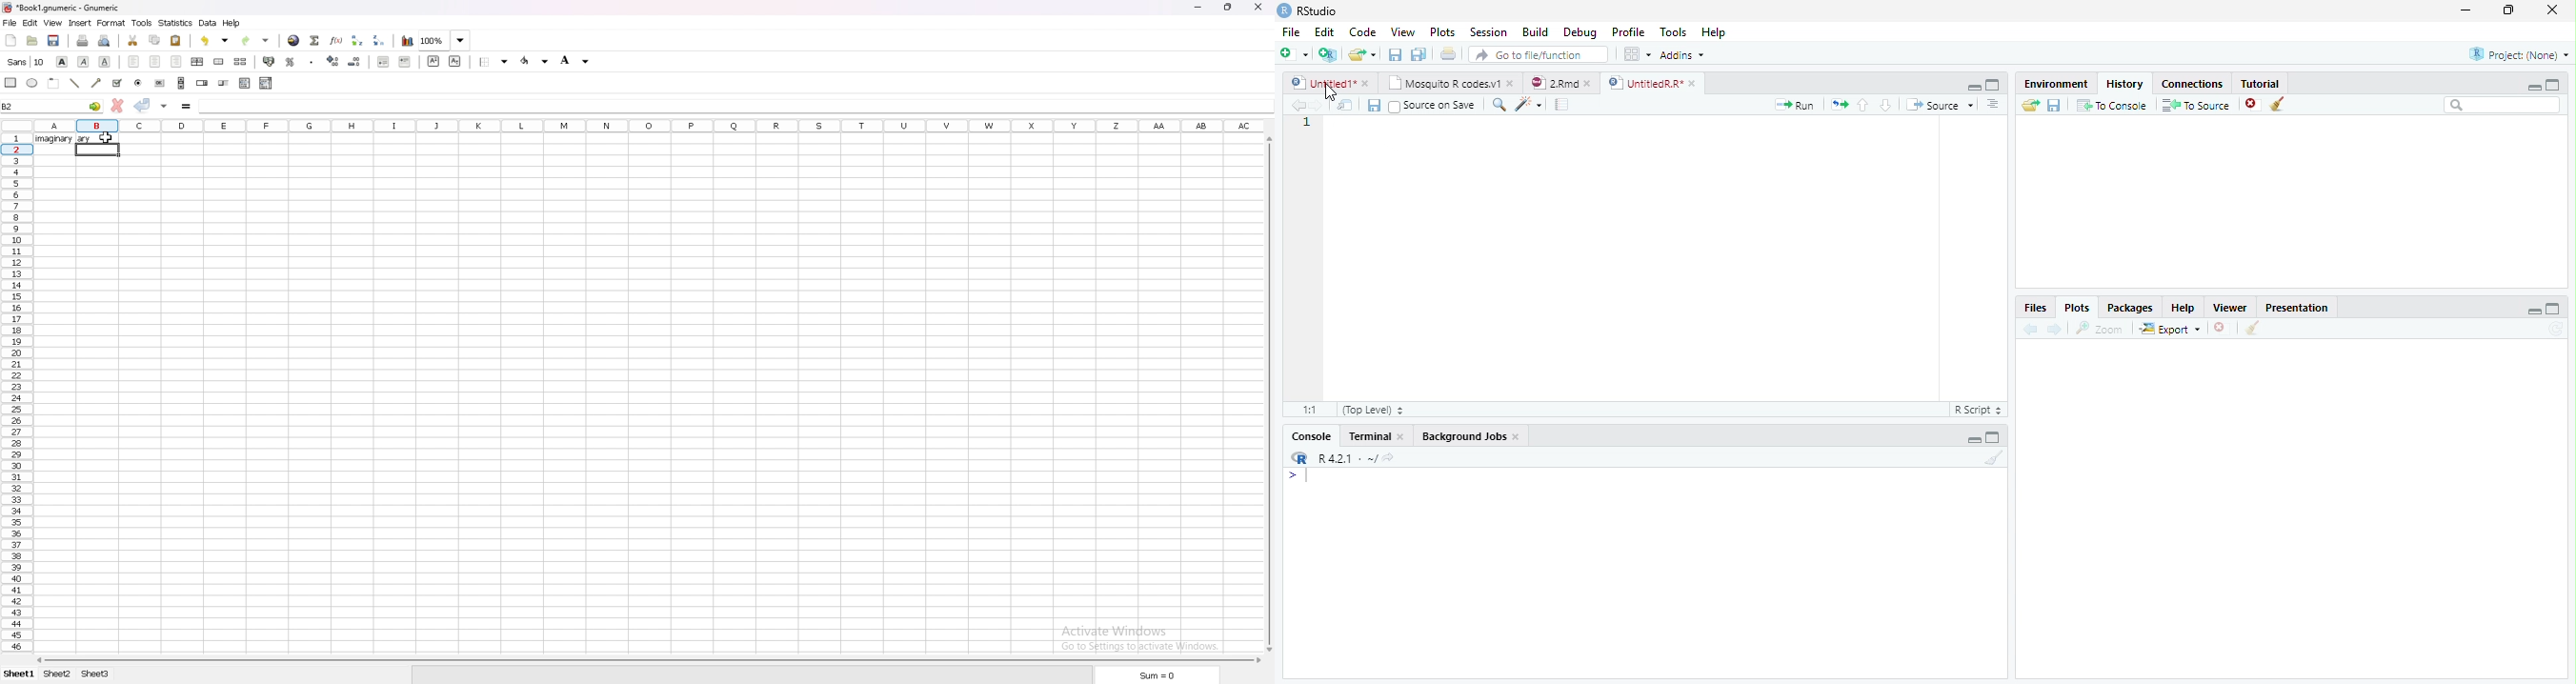  Describe the element at coordinates (2232, 307) in the screenshot. I see `Viewer` at that location.